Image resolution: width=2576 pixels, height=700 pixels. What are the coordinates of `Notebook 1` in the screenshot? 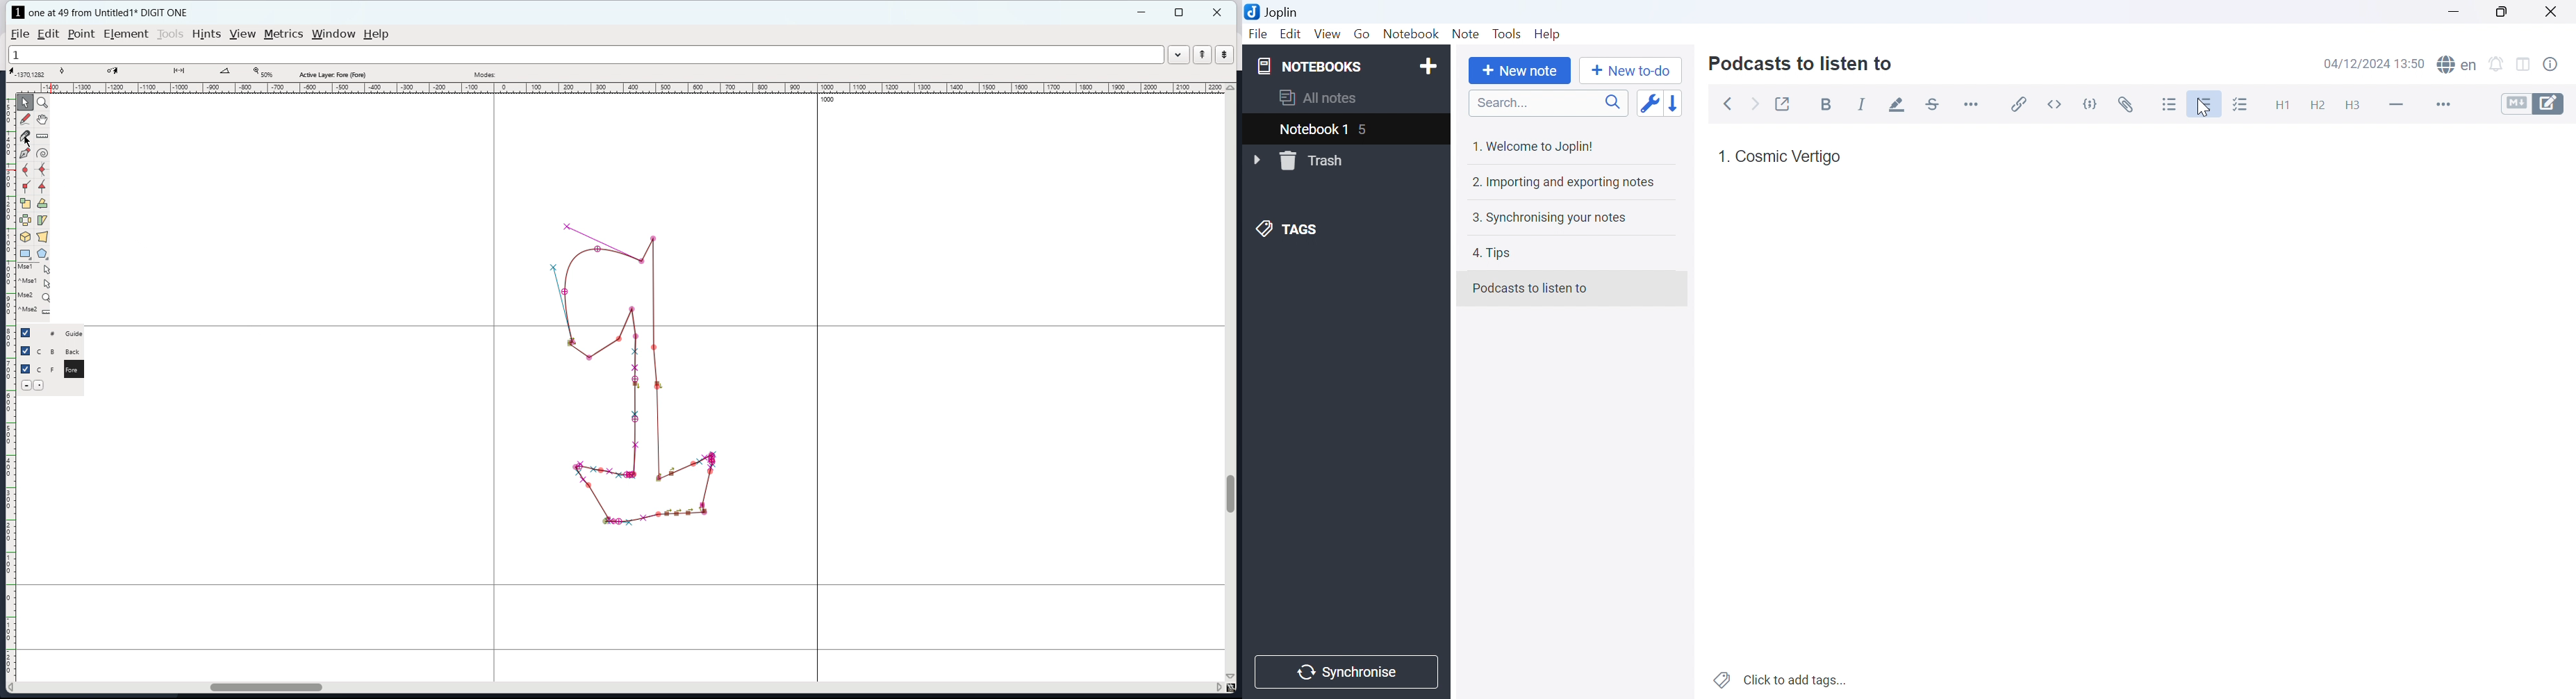 It's located at (1312, 130).